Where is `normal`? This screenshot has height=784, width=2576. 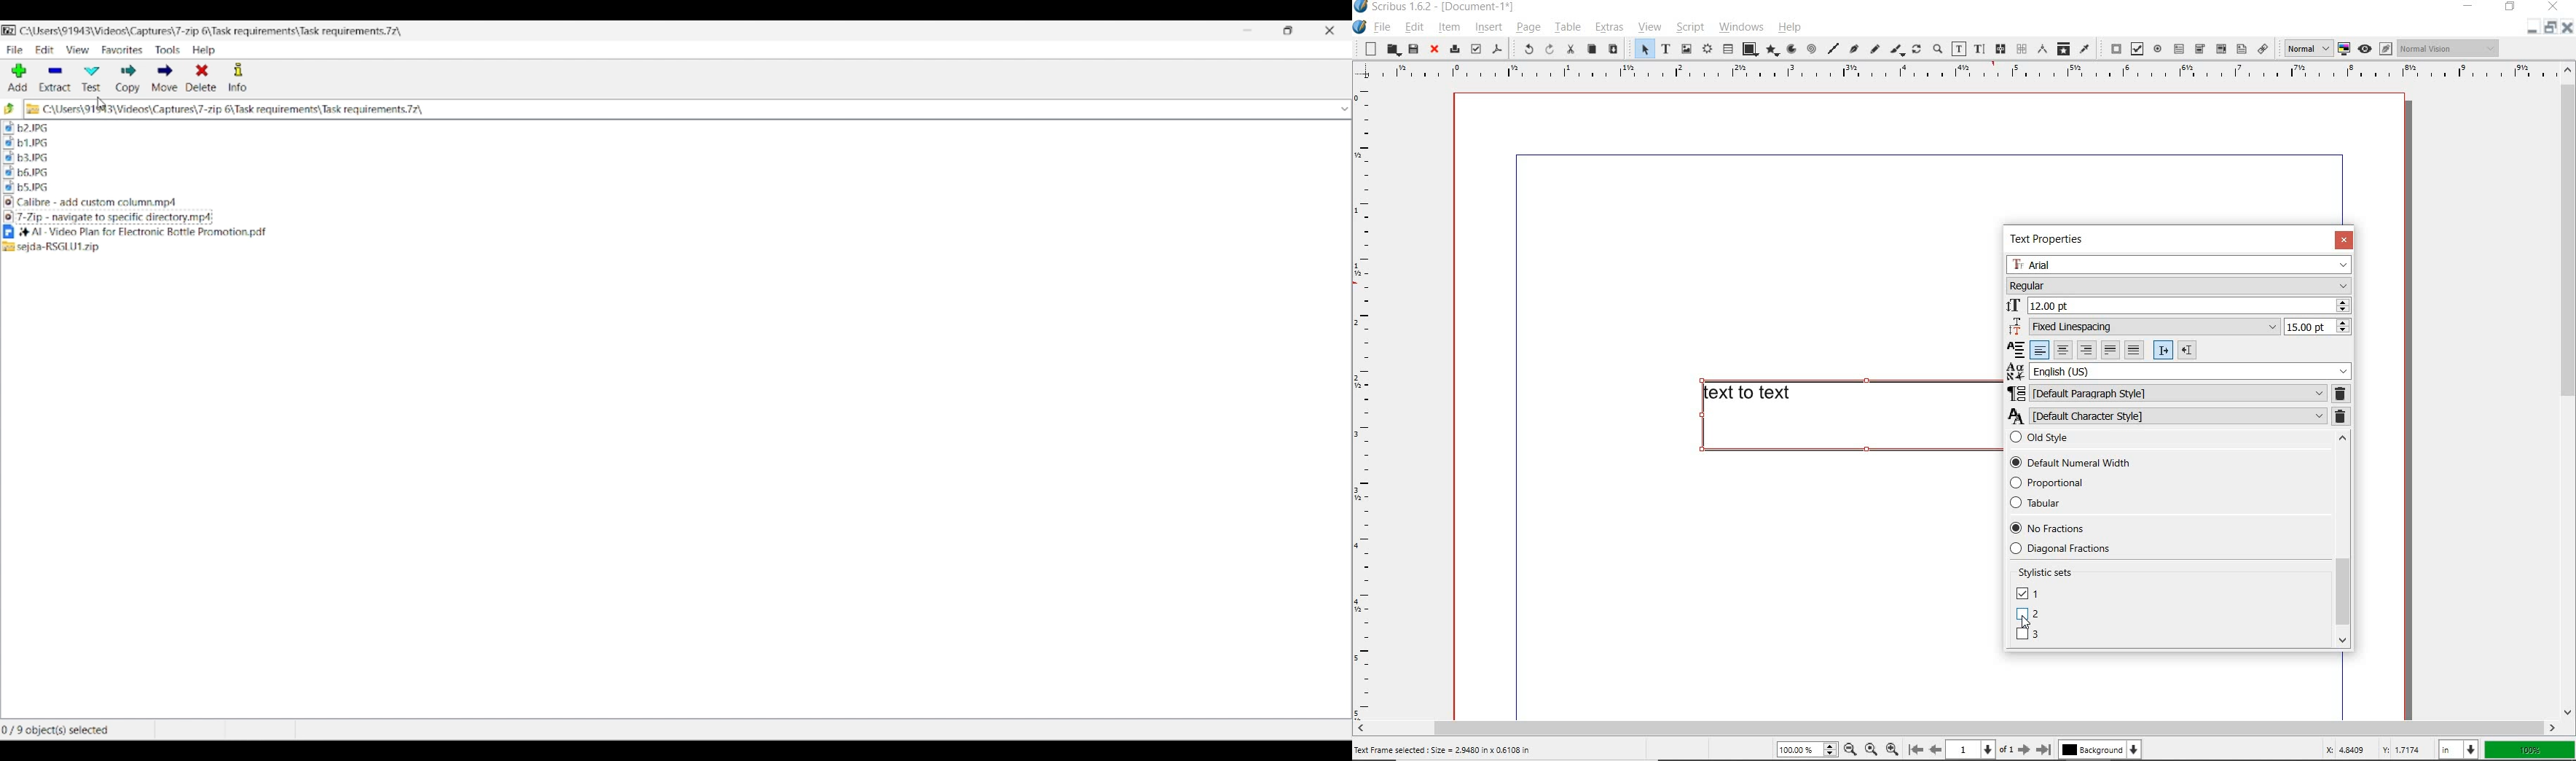 normal is located at coordinates (2306, 48).